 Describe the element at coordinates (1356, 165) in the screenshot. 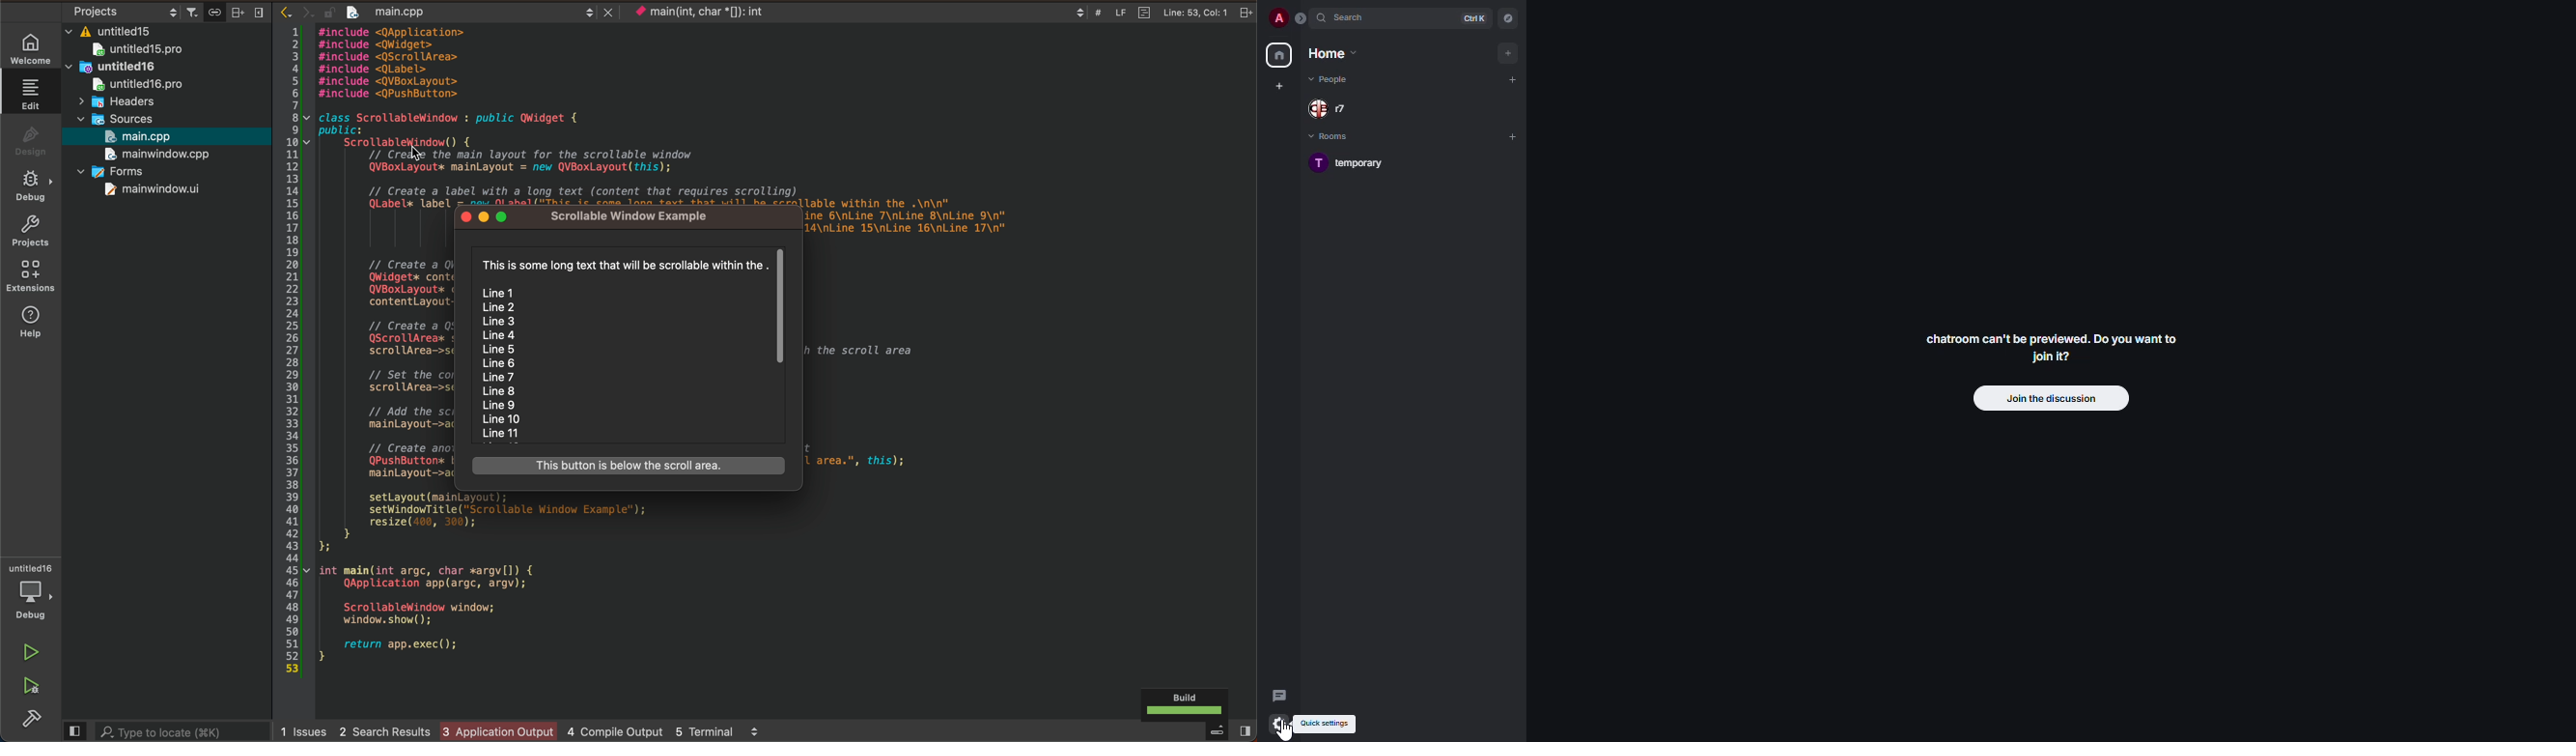

I see `room` at that location.